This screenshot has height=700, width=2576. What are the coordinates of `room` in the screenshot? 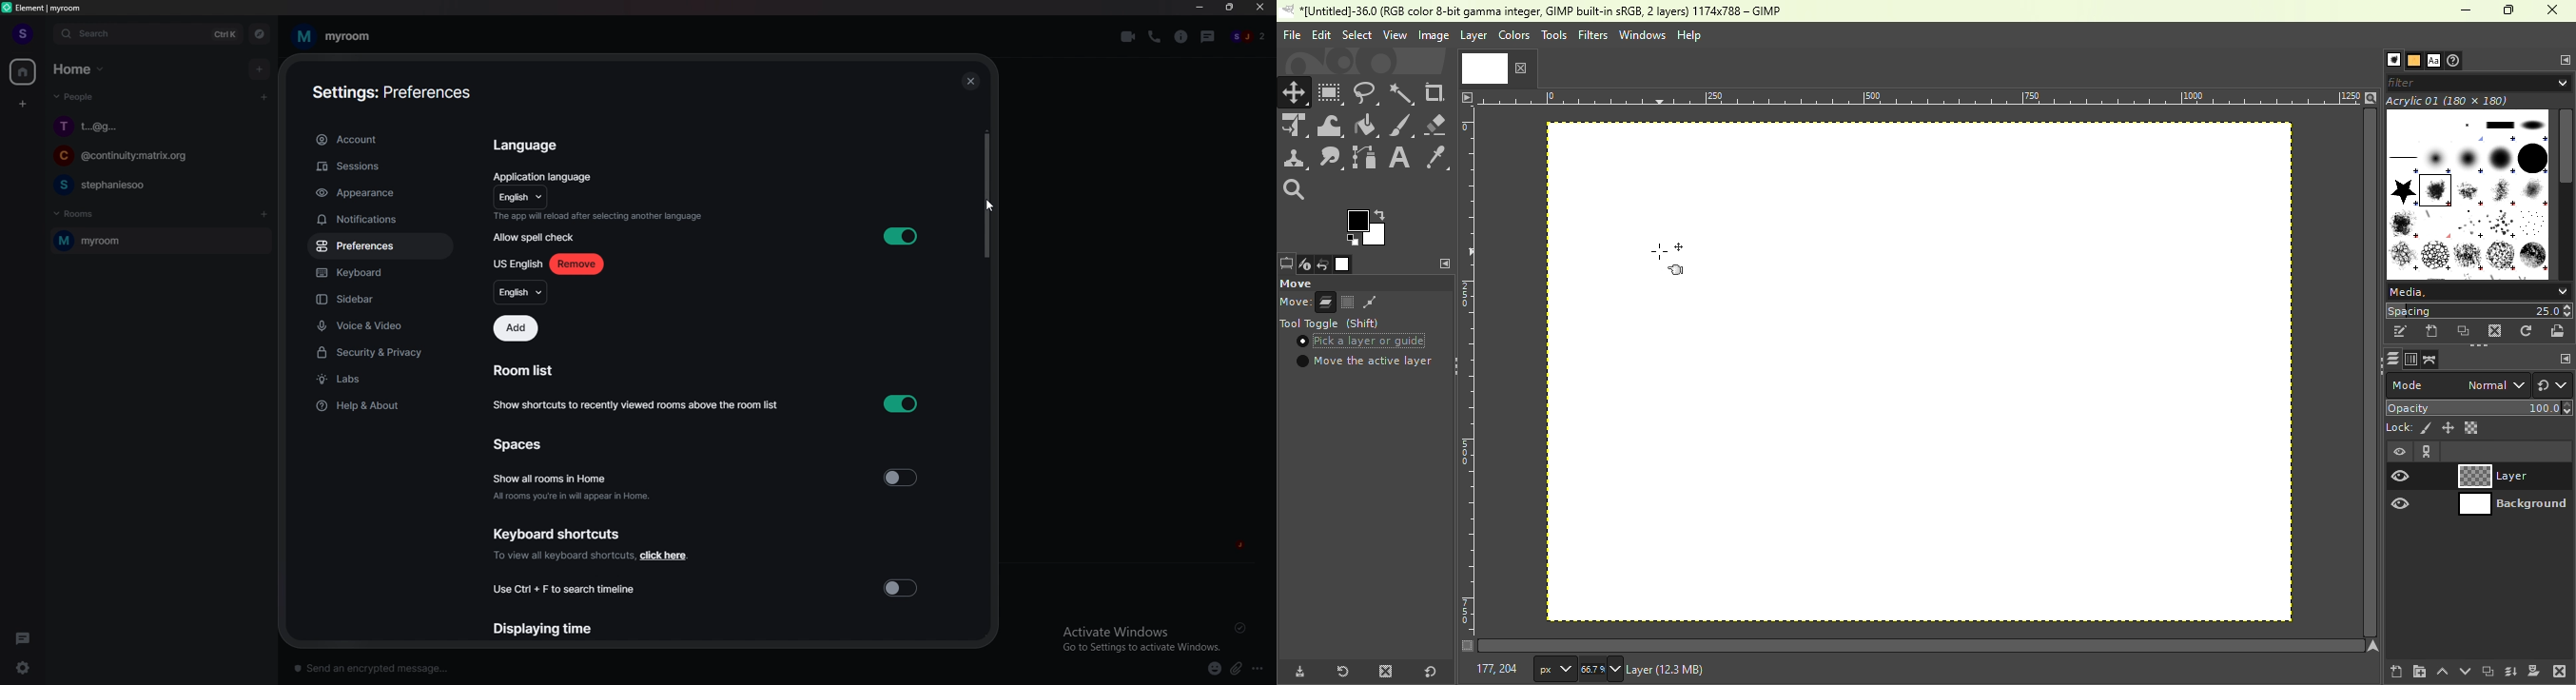 It's located at (158, 241).